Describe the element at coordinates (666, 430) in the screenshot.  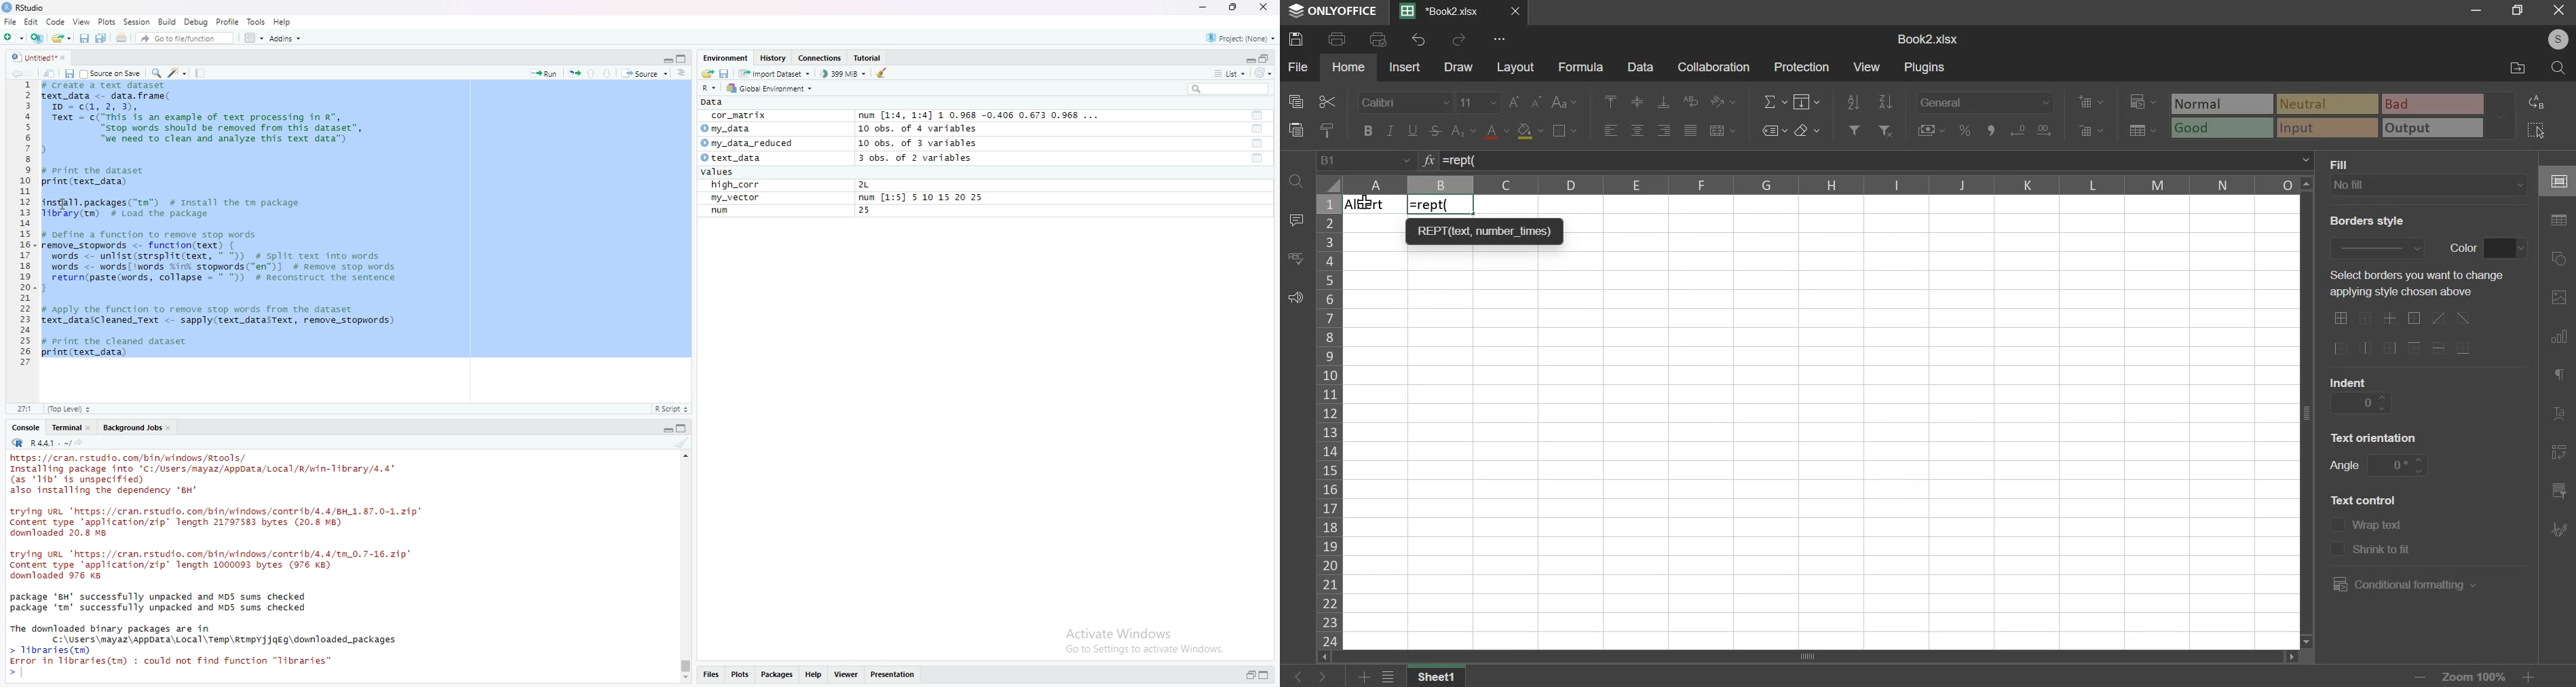
I see `expand` at that location.